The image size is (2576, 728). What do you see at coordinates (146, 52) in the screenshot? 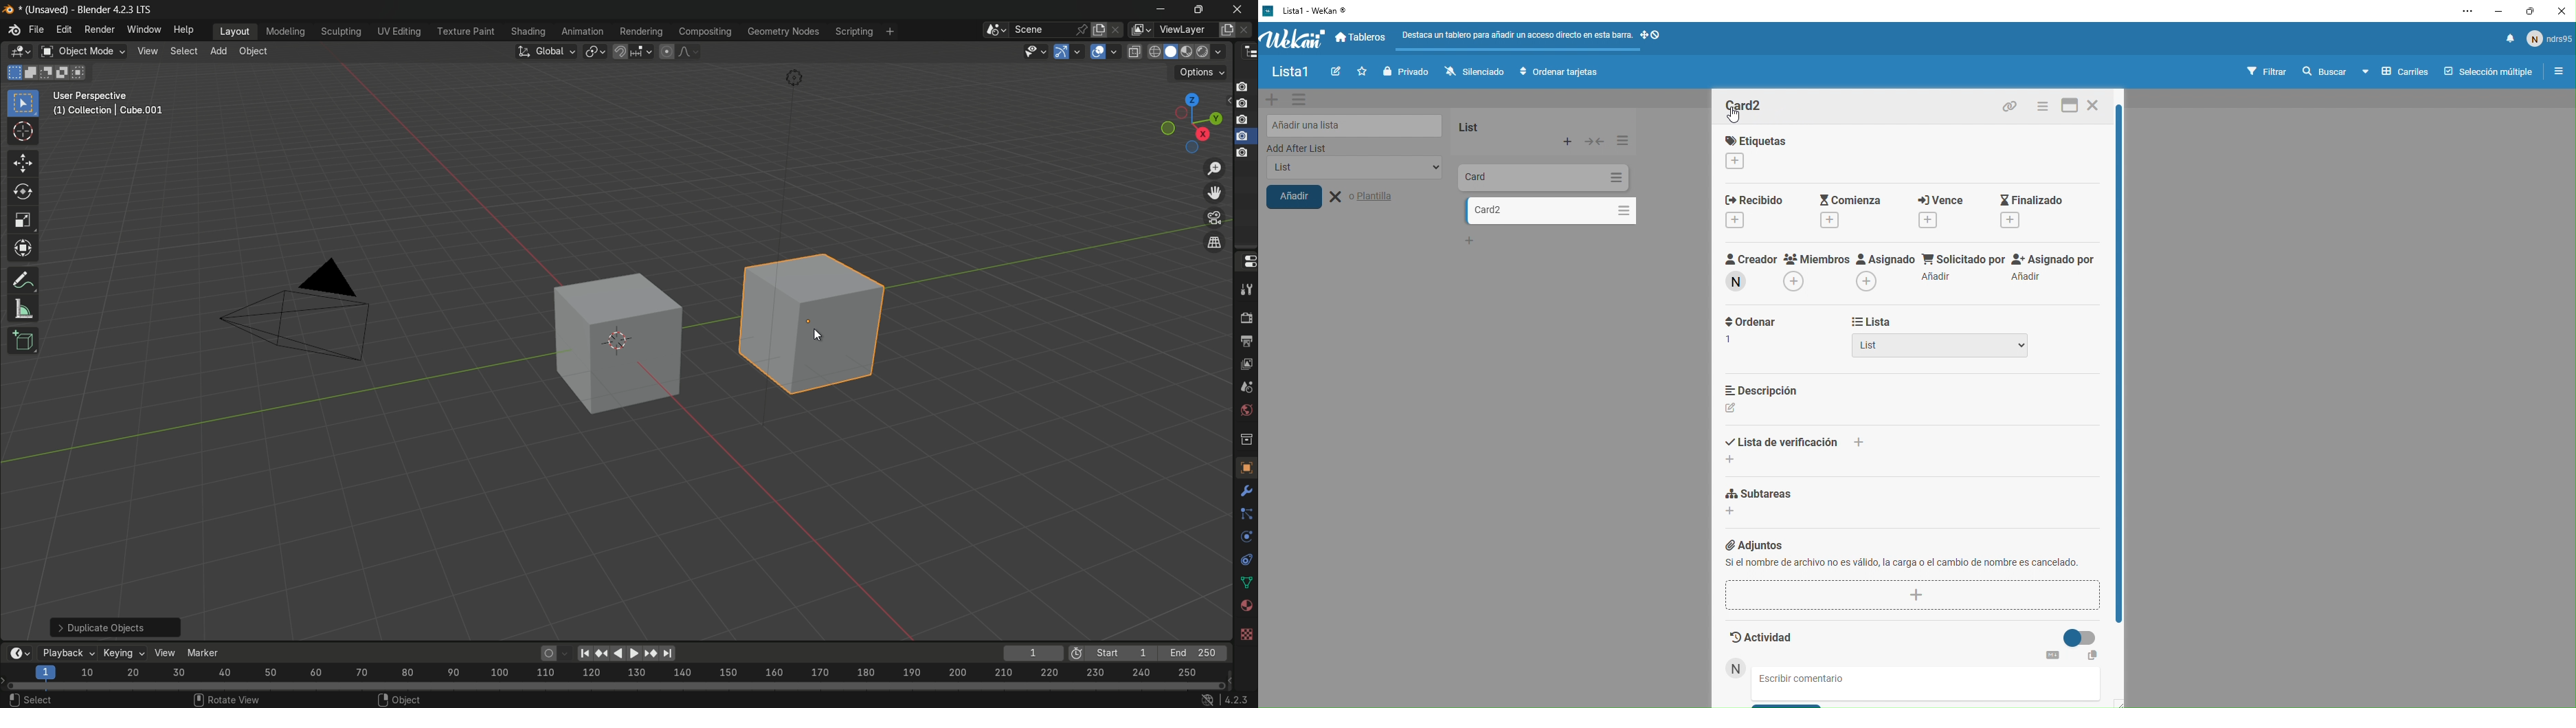
I see `view tab` at bounding box center [146, 52].